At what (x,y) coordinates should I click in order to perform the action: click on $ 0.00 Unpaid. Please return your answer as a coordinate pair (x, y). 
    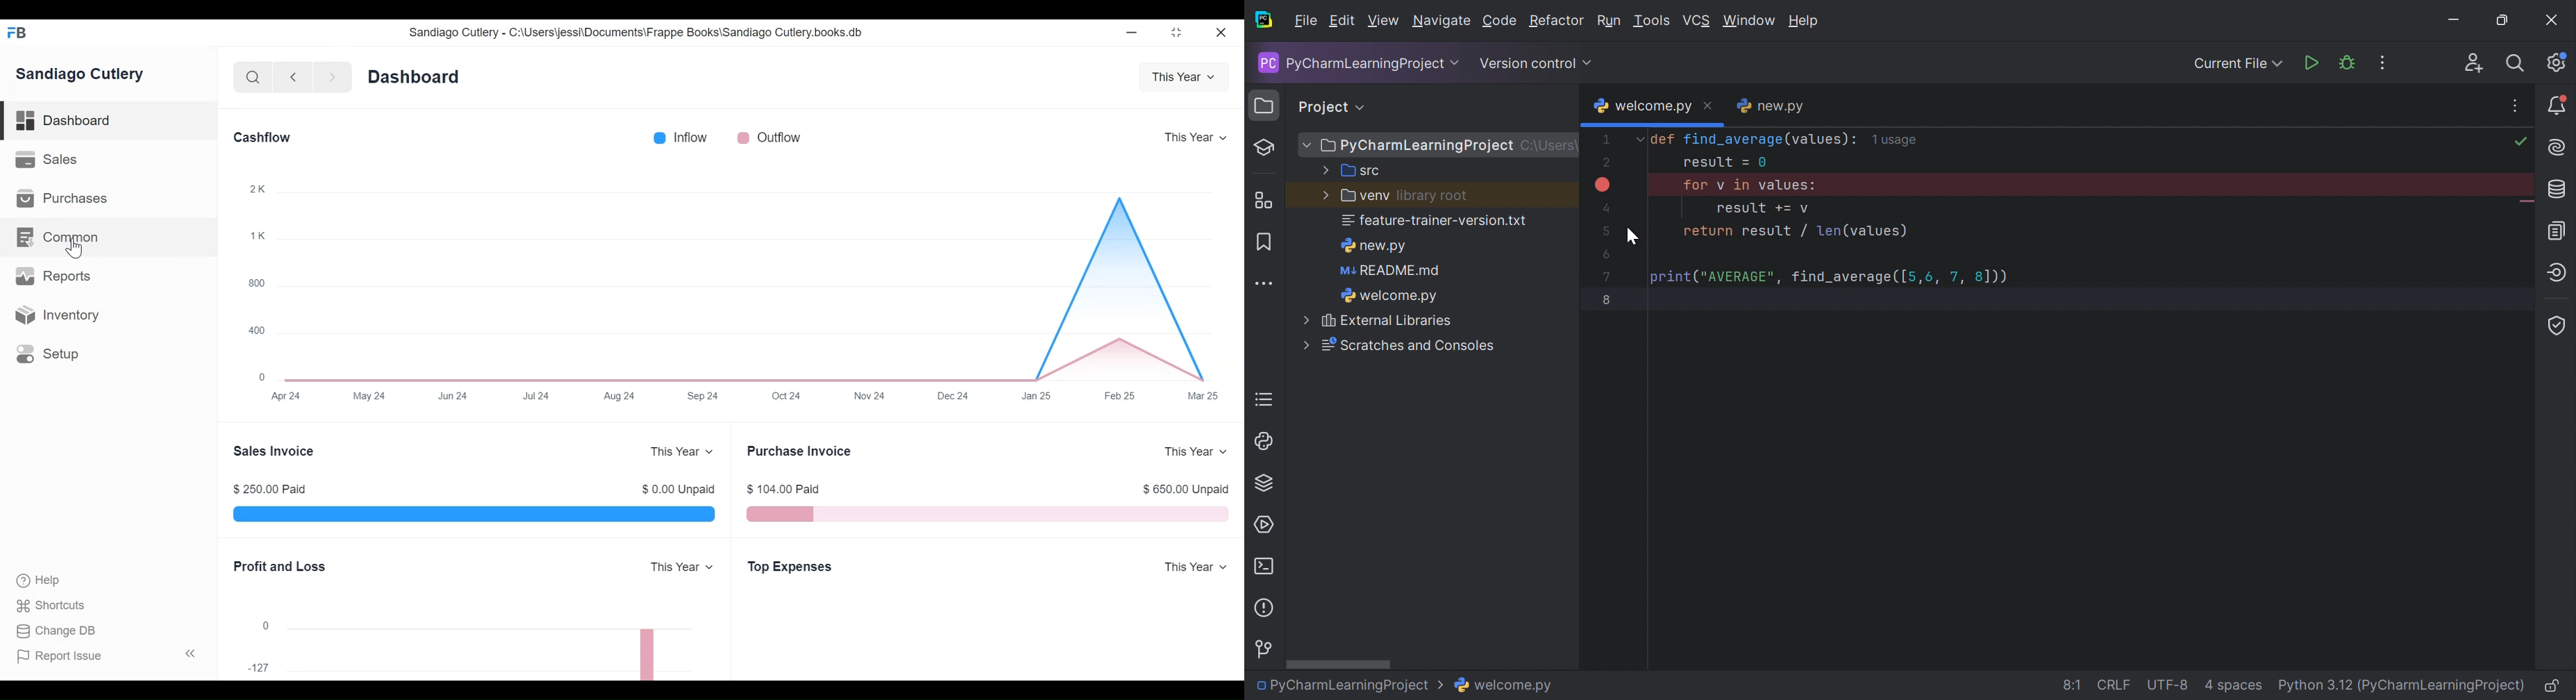
    Looking at the image, I should click on (678, 489).